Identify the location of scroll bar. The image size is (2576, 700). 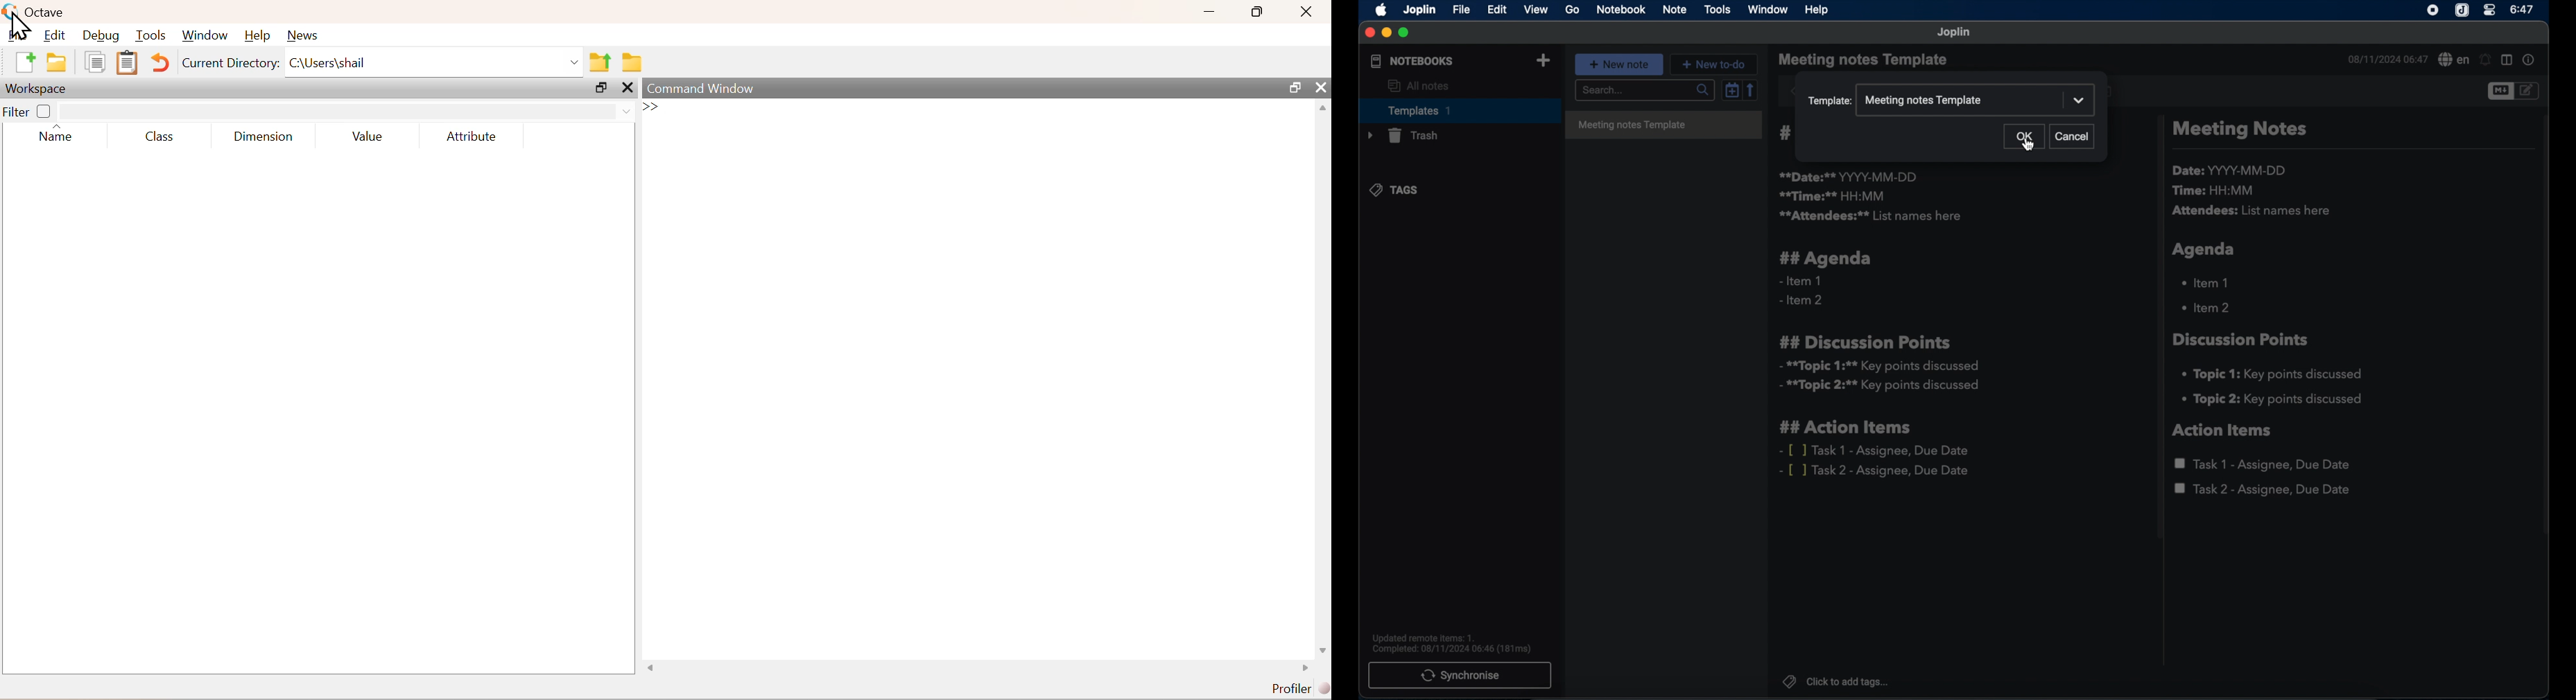
(2547, 333).